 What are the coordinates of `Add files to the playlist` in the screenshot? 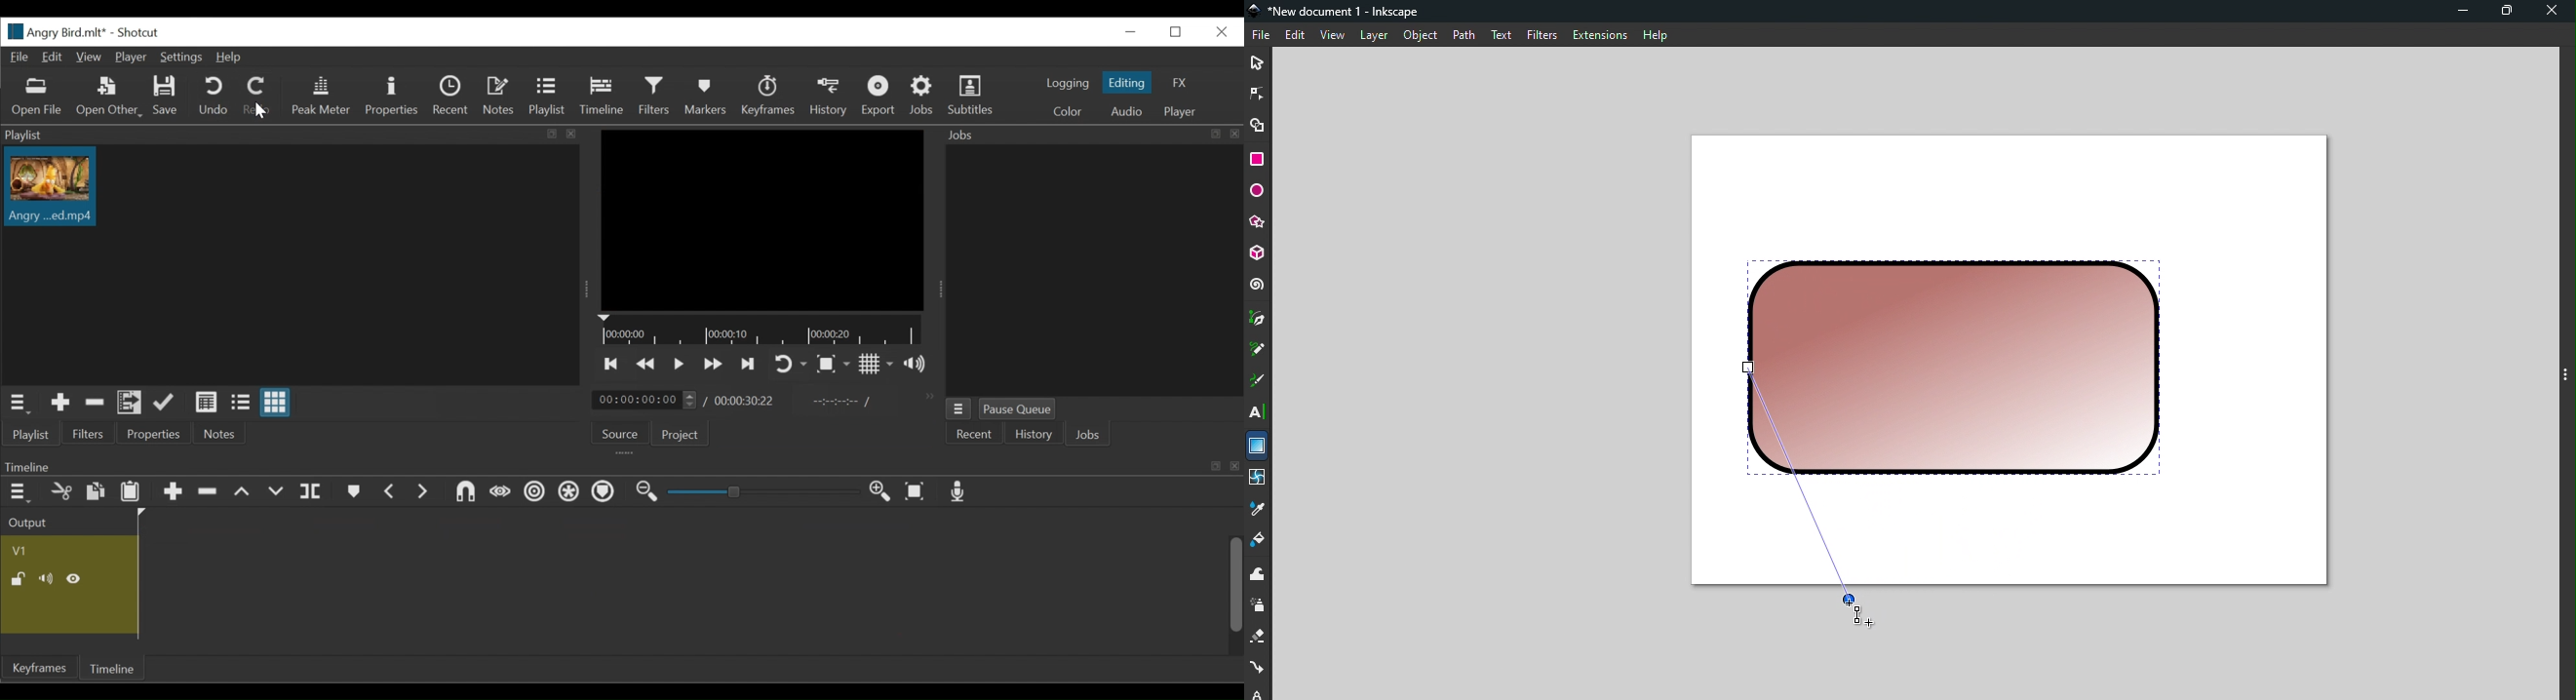 It's located at (130, 403).